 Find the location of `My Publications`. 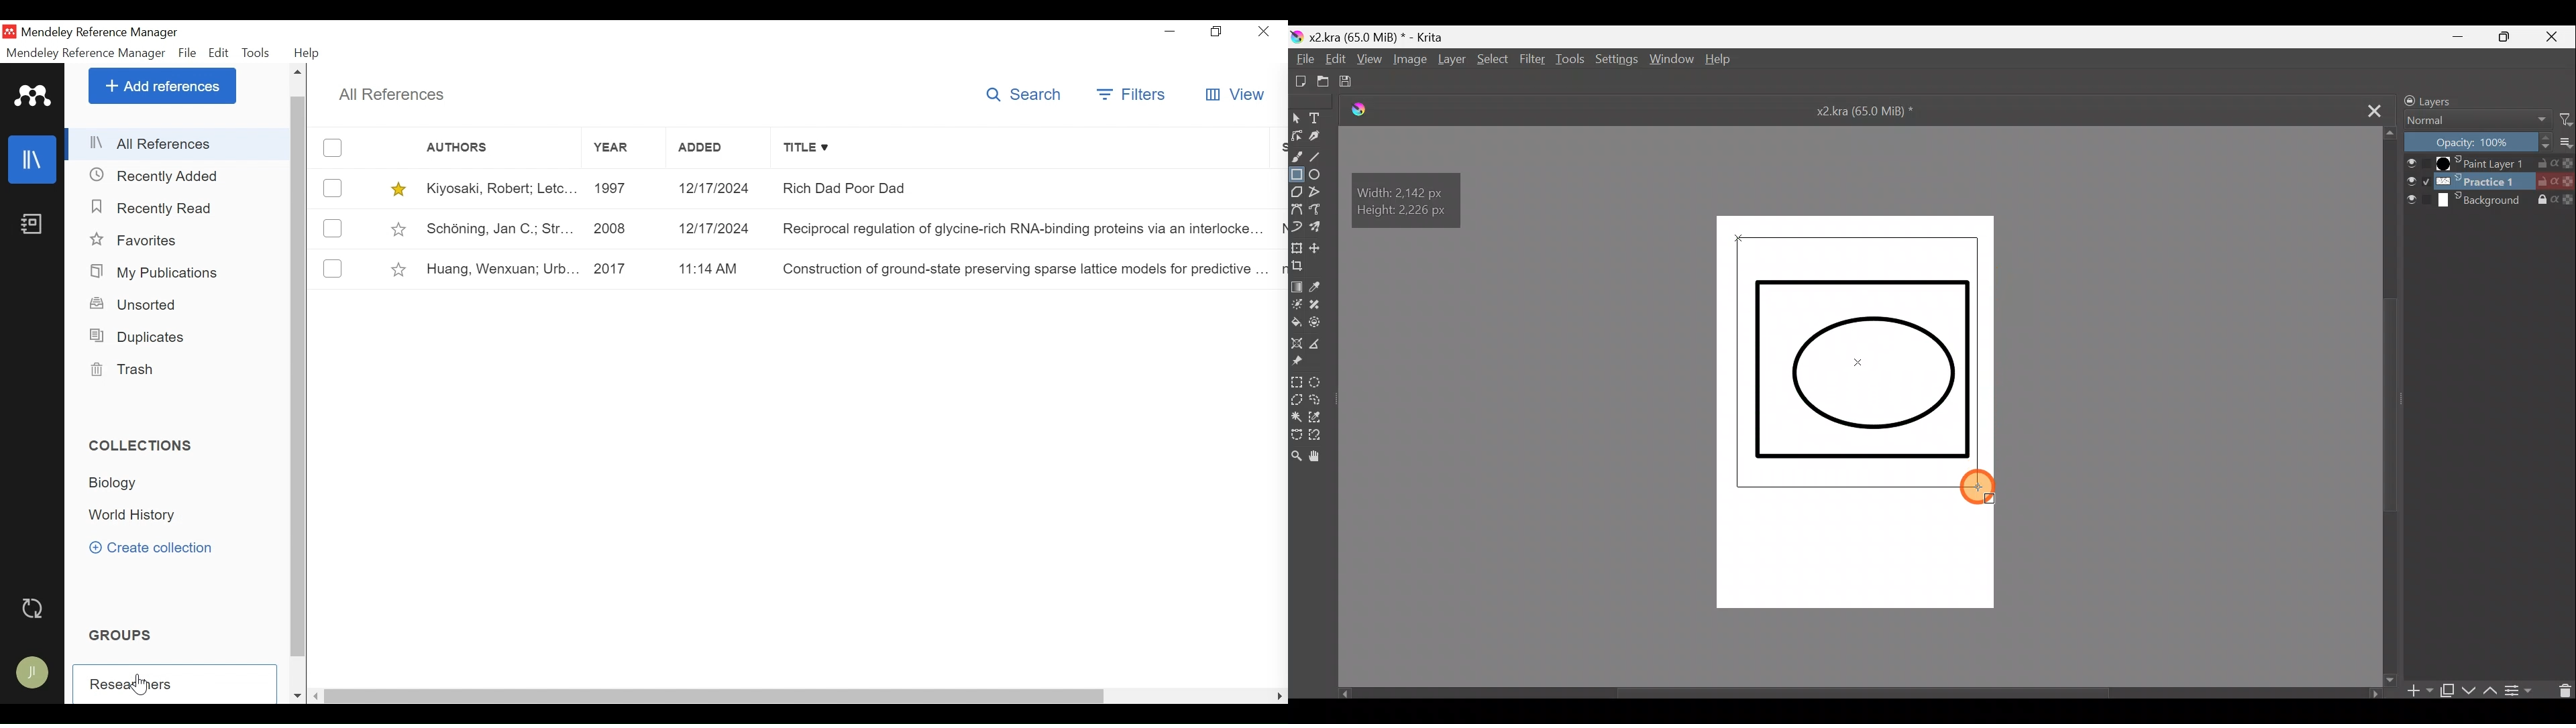

My Publications is located at coordinates (154, 273).